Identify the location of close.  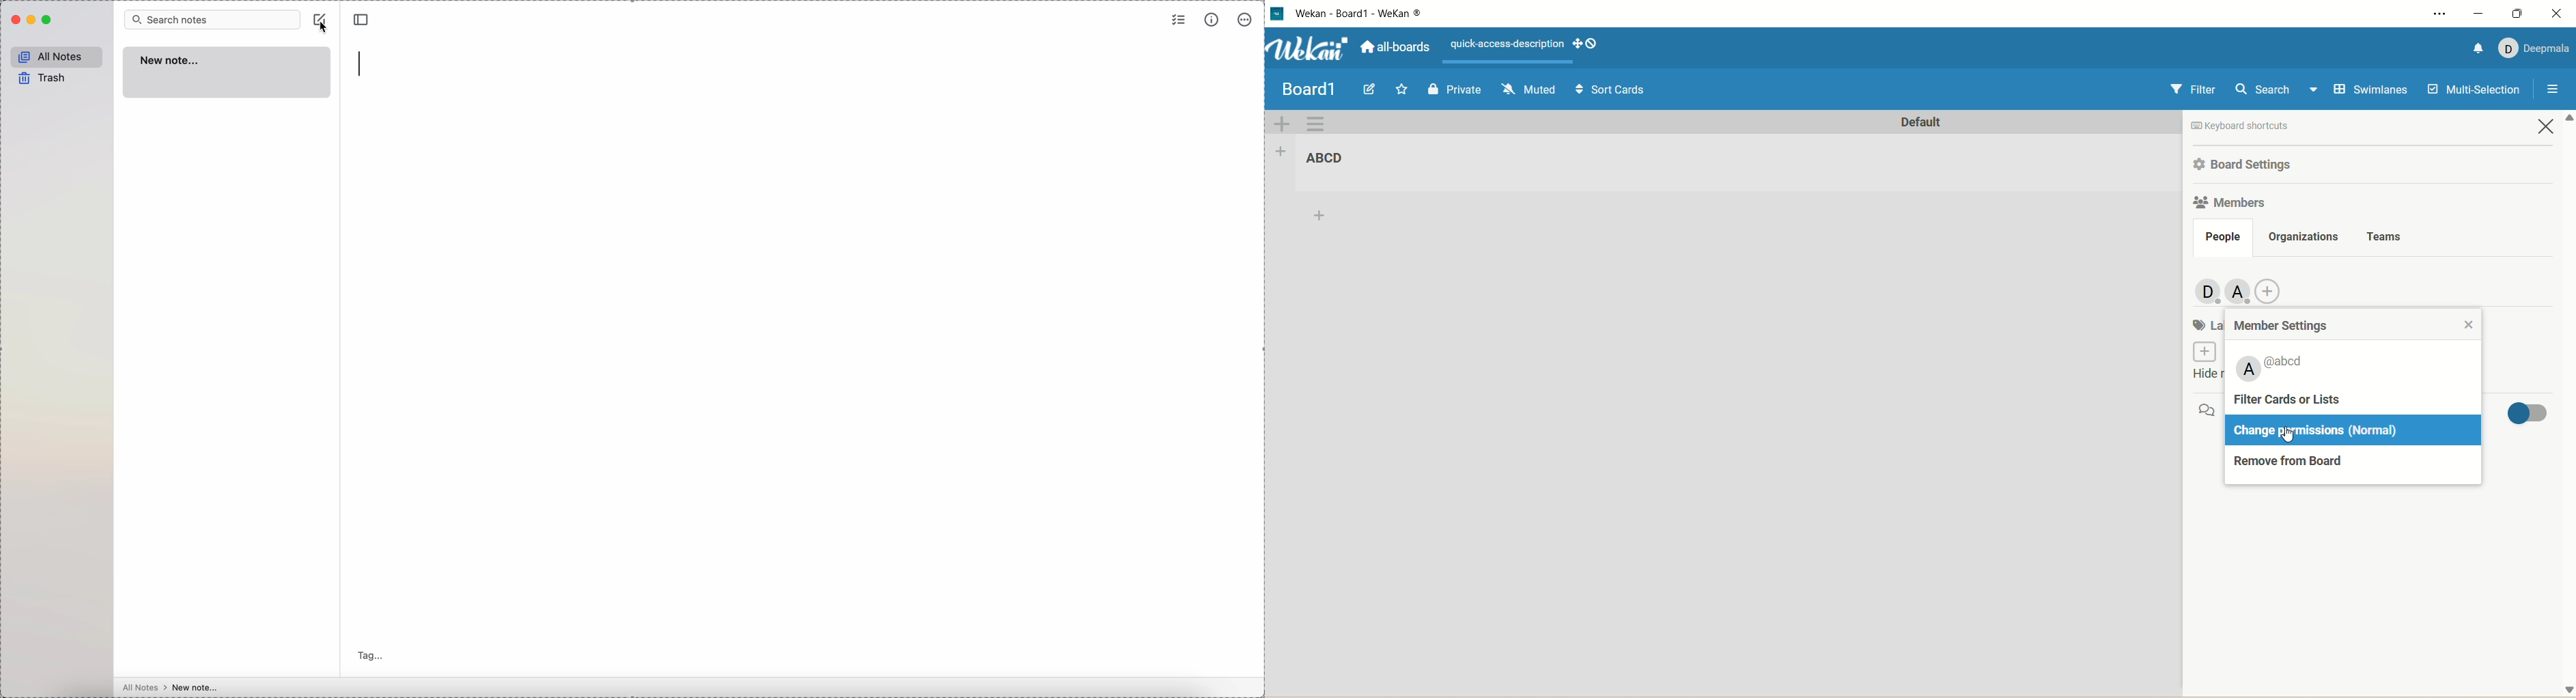
(2549, 128).